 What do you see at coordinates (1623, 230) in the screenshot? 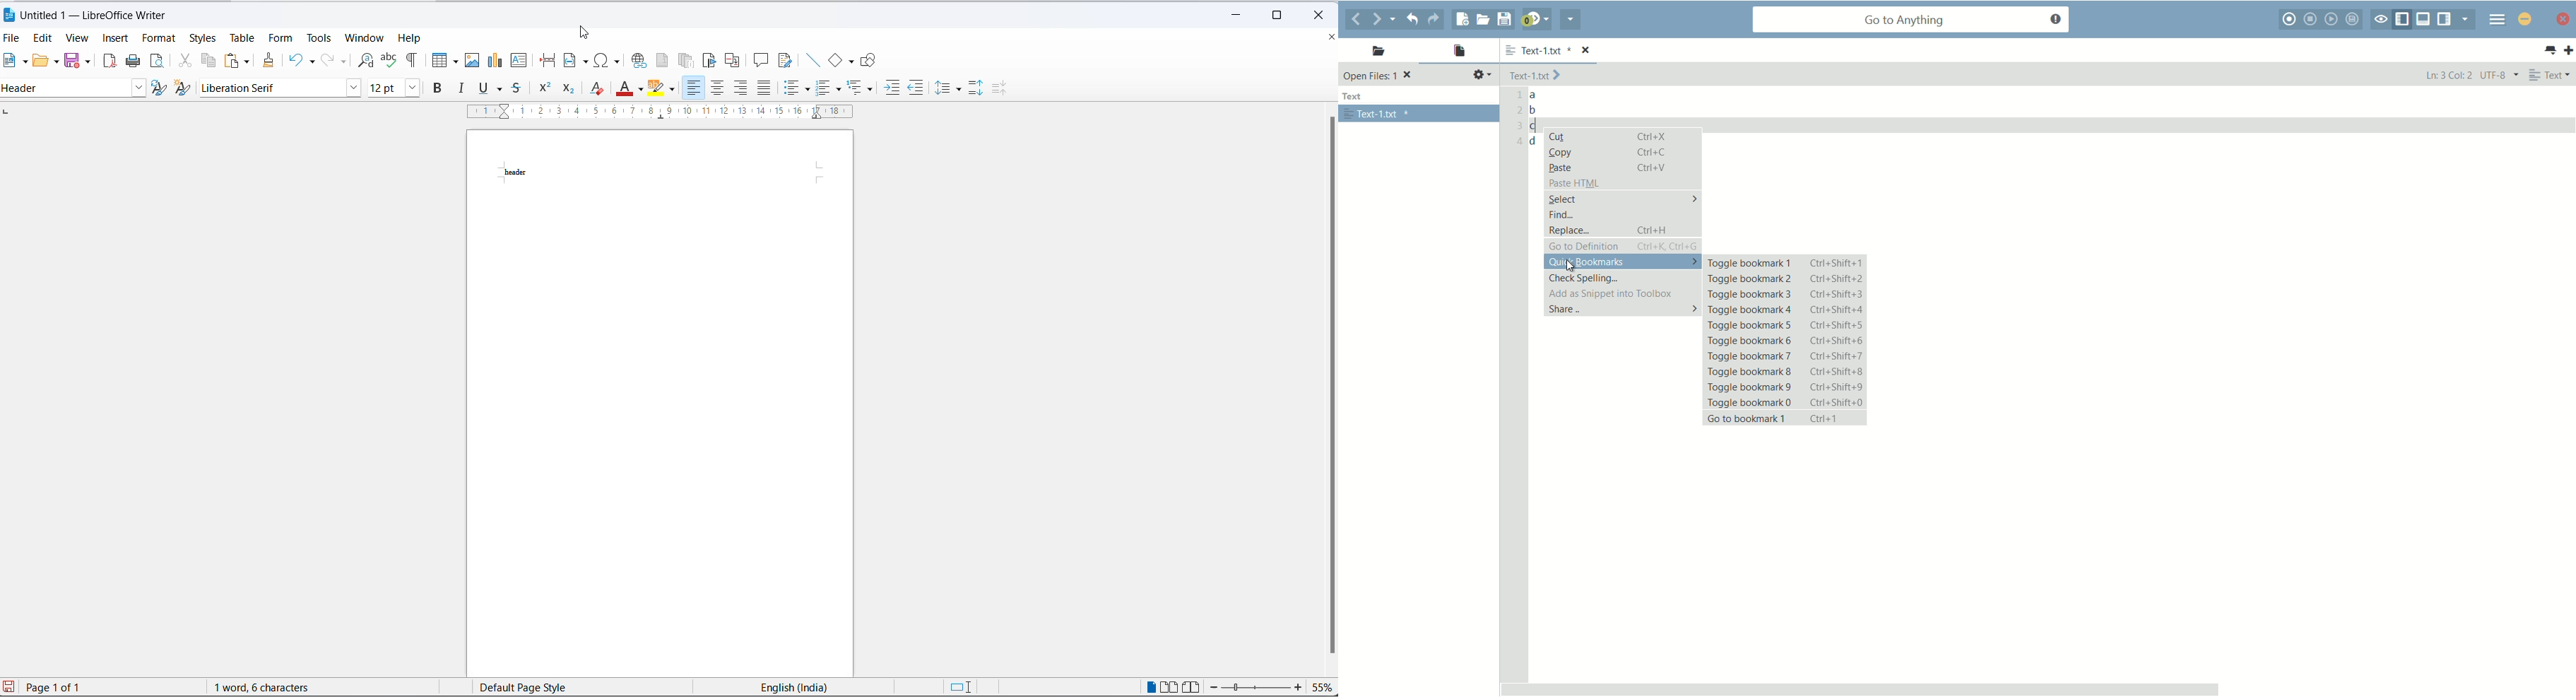
I see `replace` at bounding box center [1623, 230].